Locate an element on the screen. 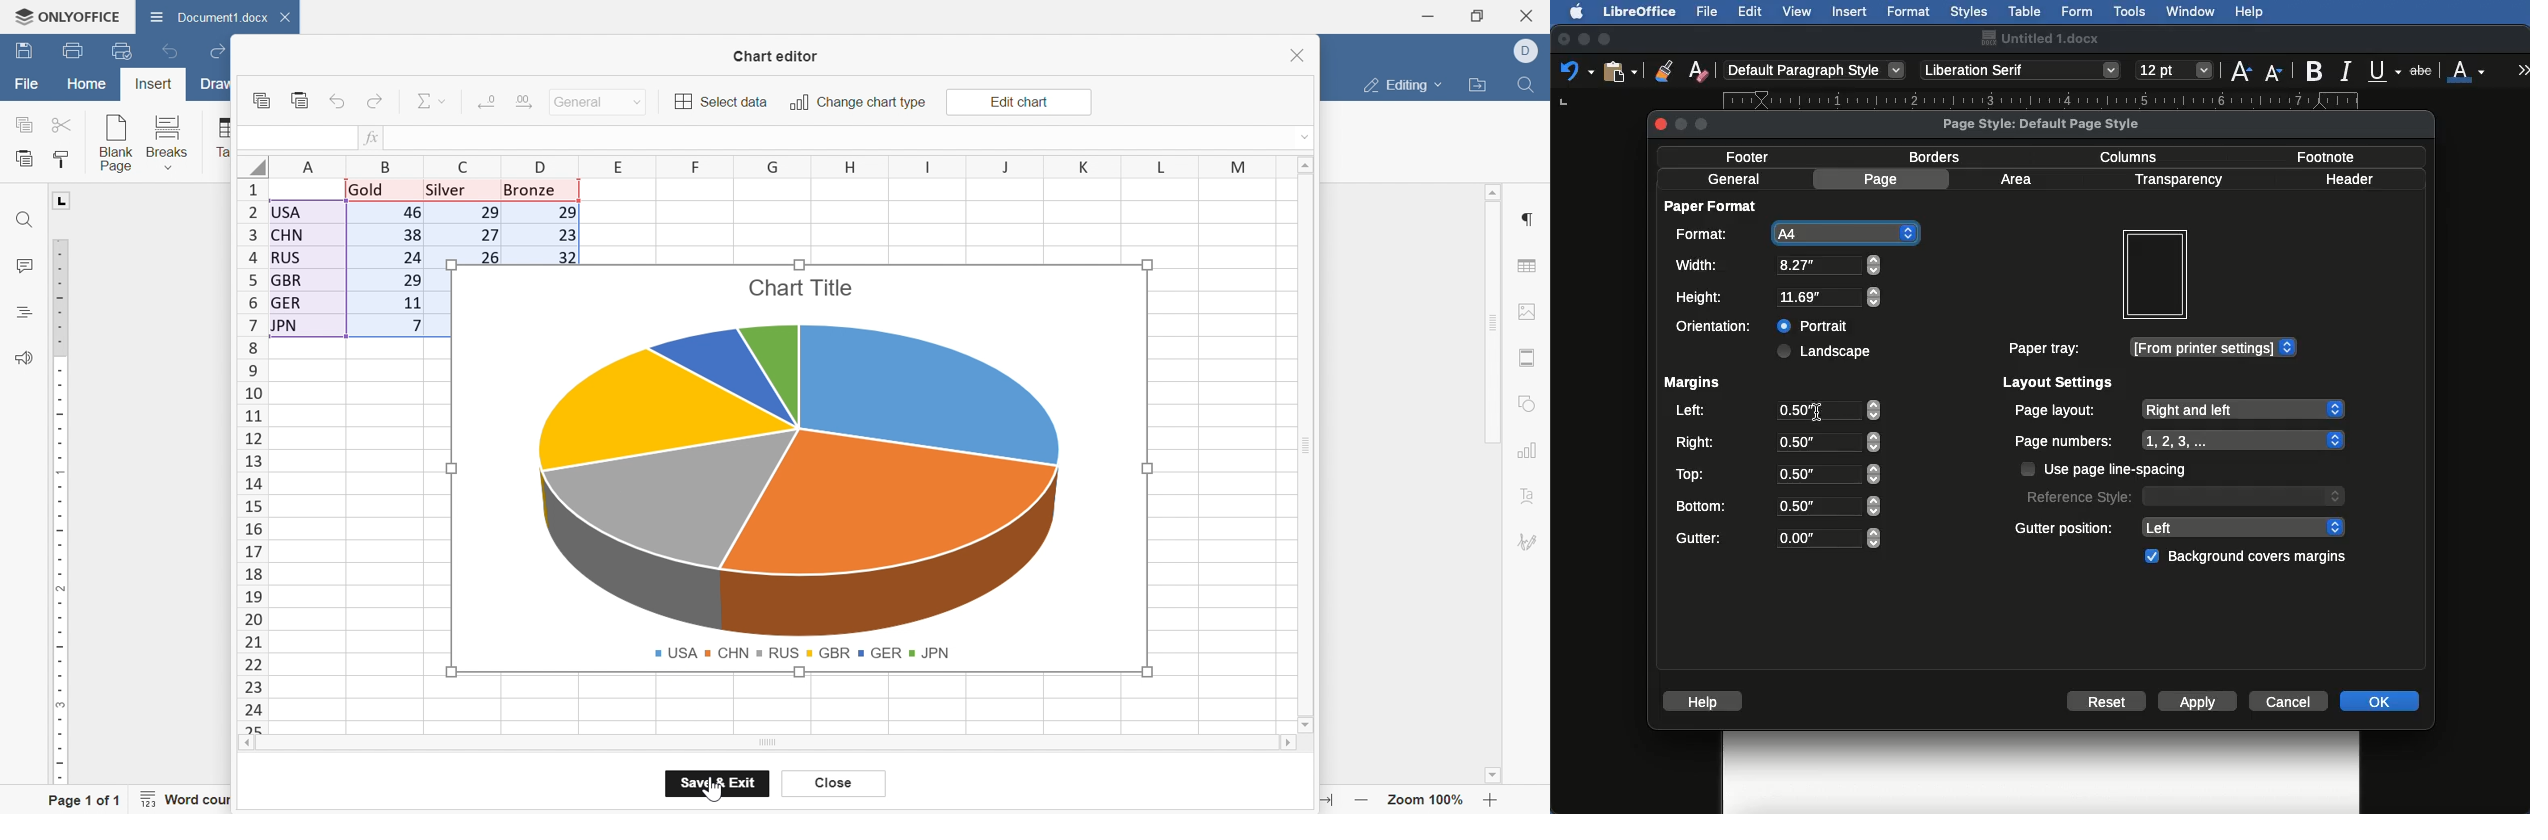  Size decrease is located at coordinates (2278, 72).